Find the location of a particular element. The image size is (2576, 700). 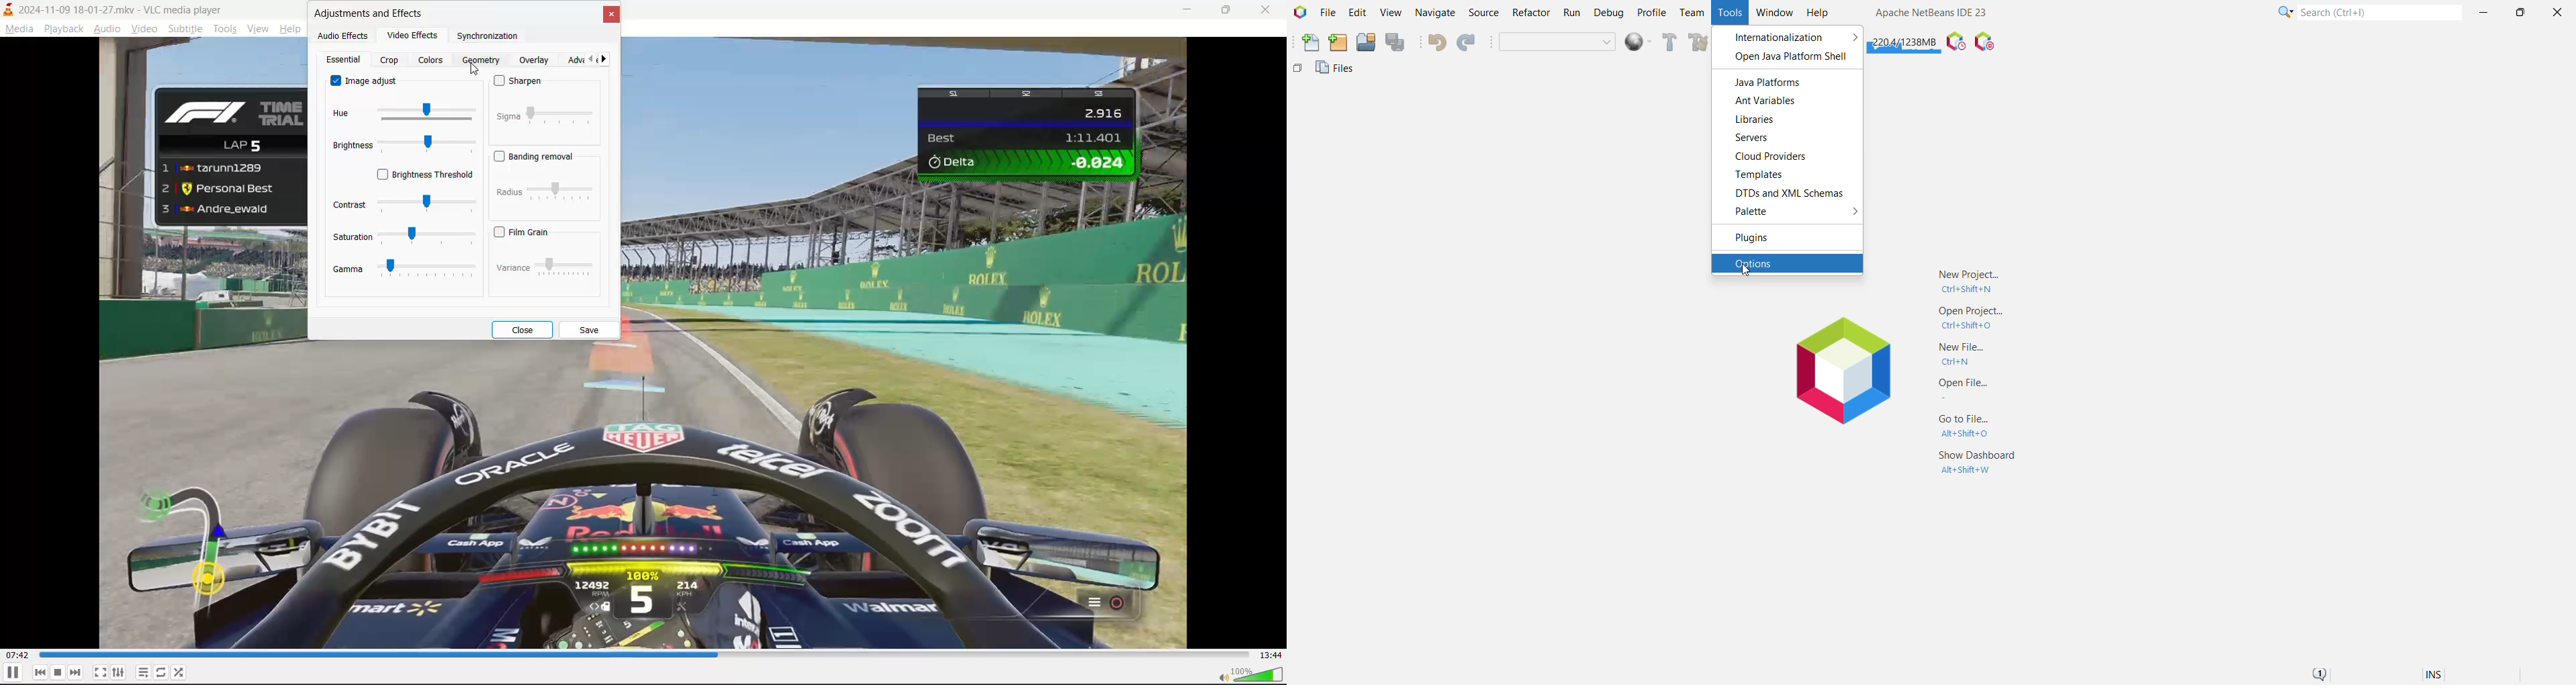

audio effects is located at coordinates (343, 35).